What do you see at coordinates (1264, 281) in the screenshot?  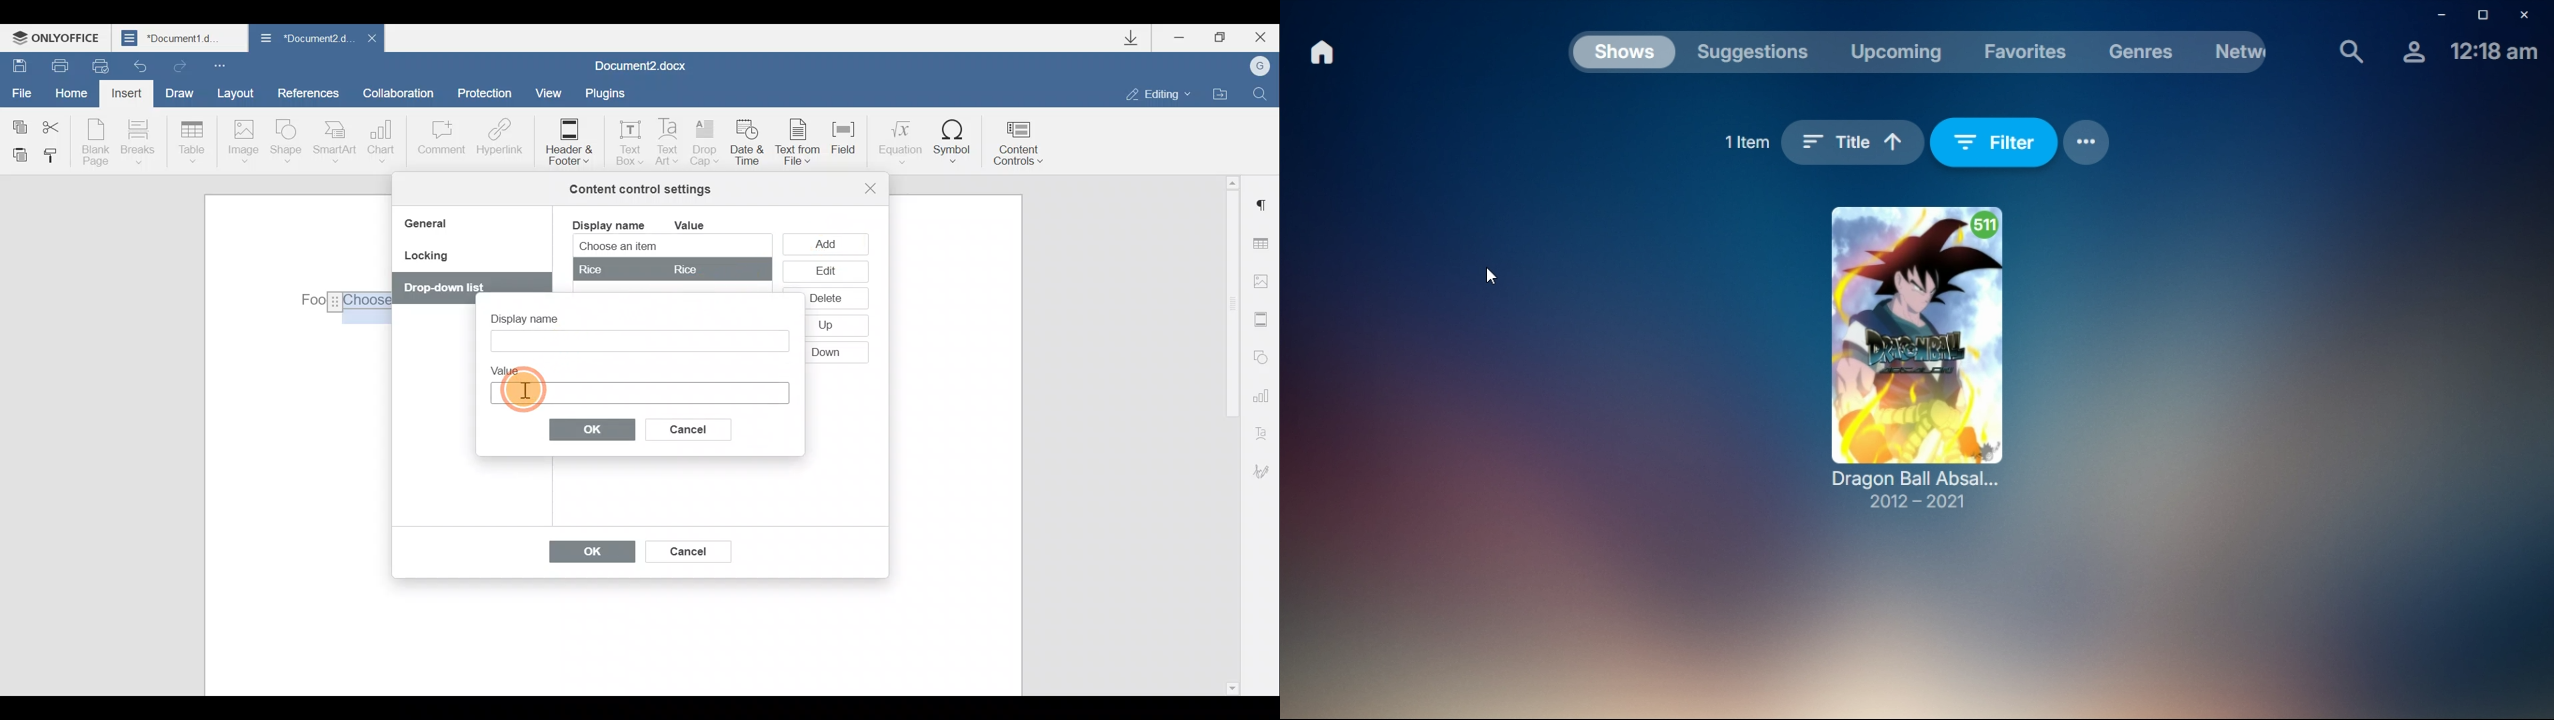 I see `Image settings` at bounding box center [1264, 281].